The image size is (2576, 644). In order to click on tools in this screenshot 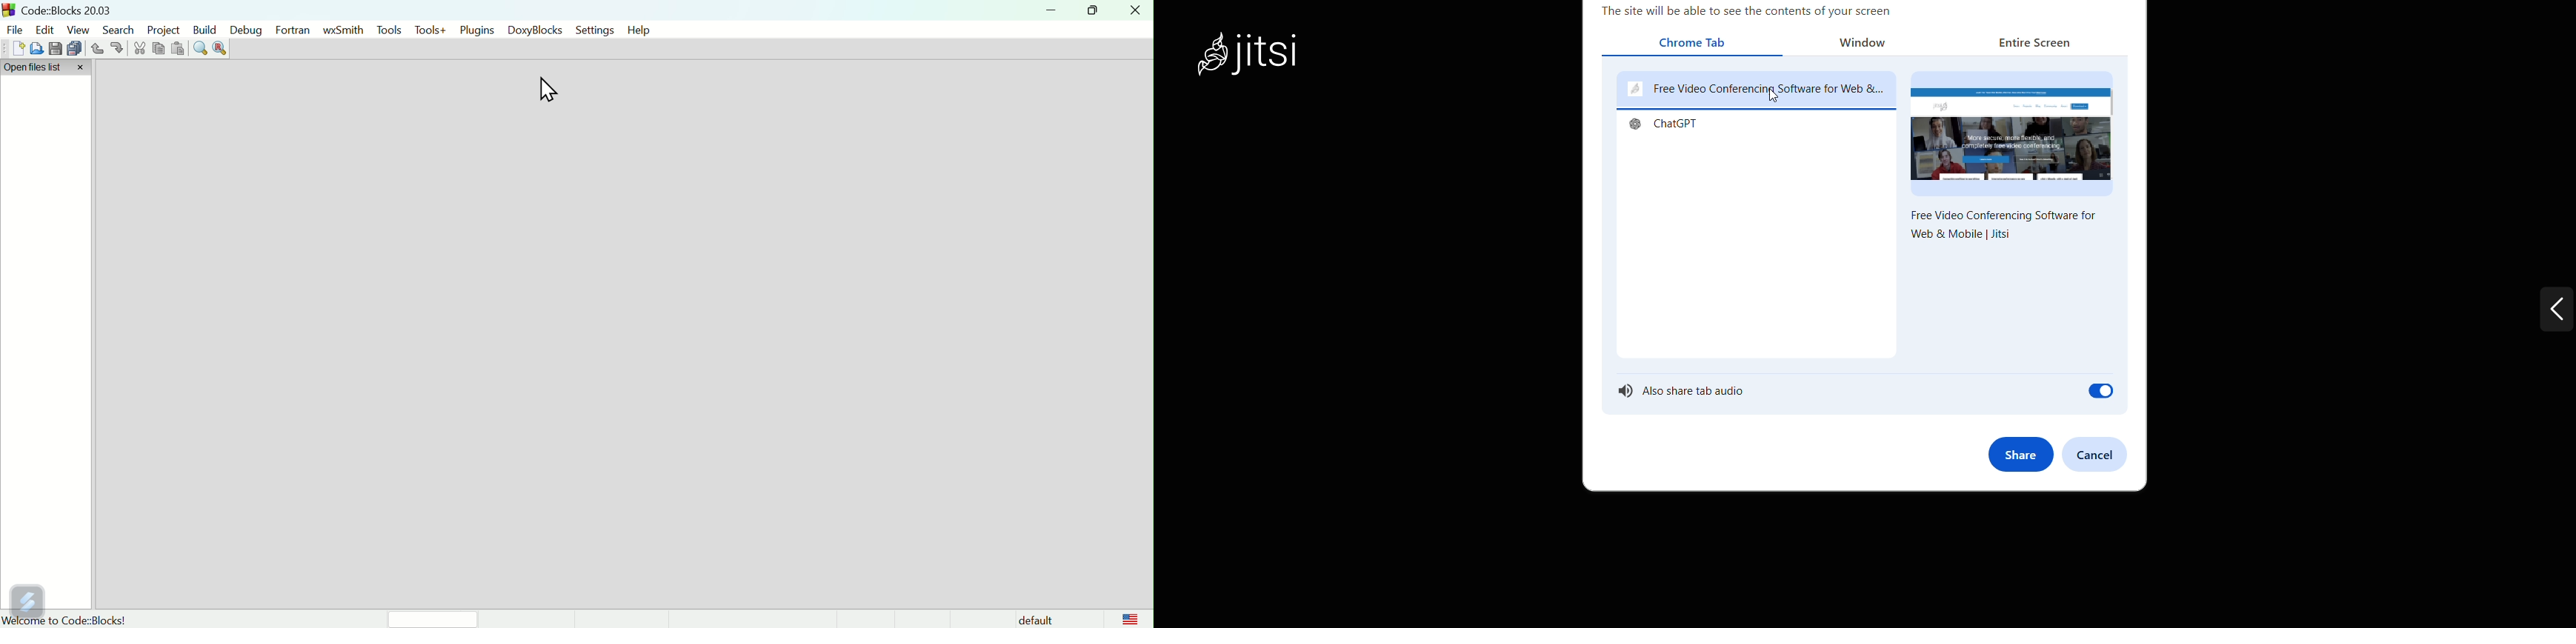, I will do `click(390, 32)`.